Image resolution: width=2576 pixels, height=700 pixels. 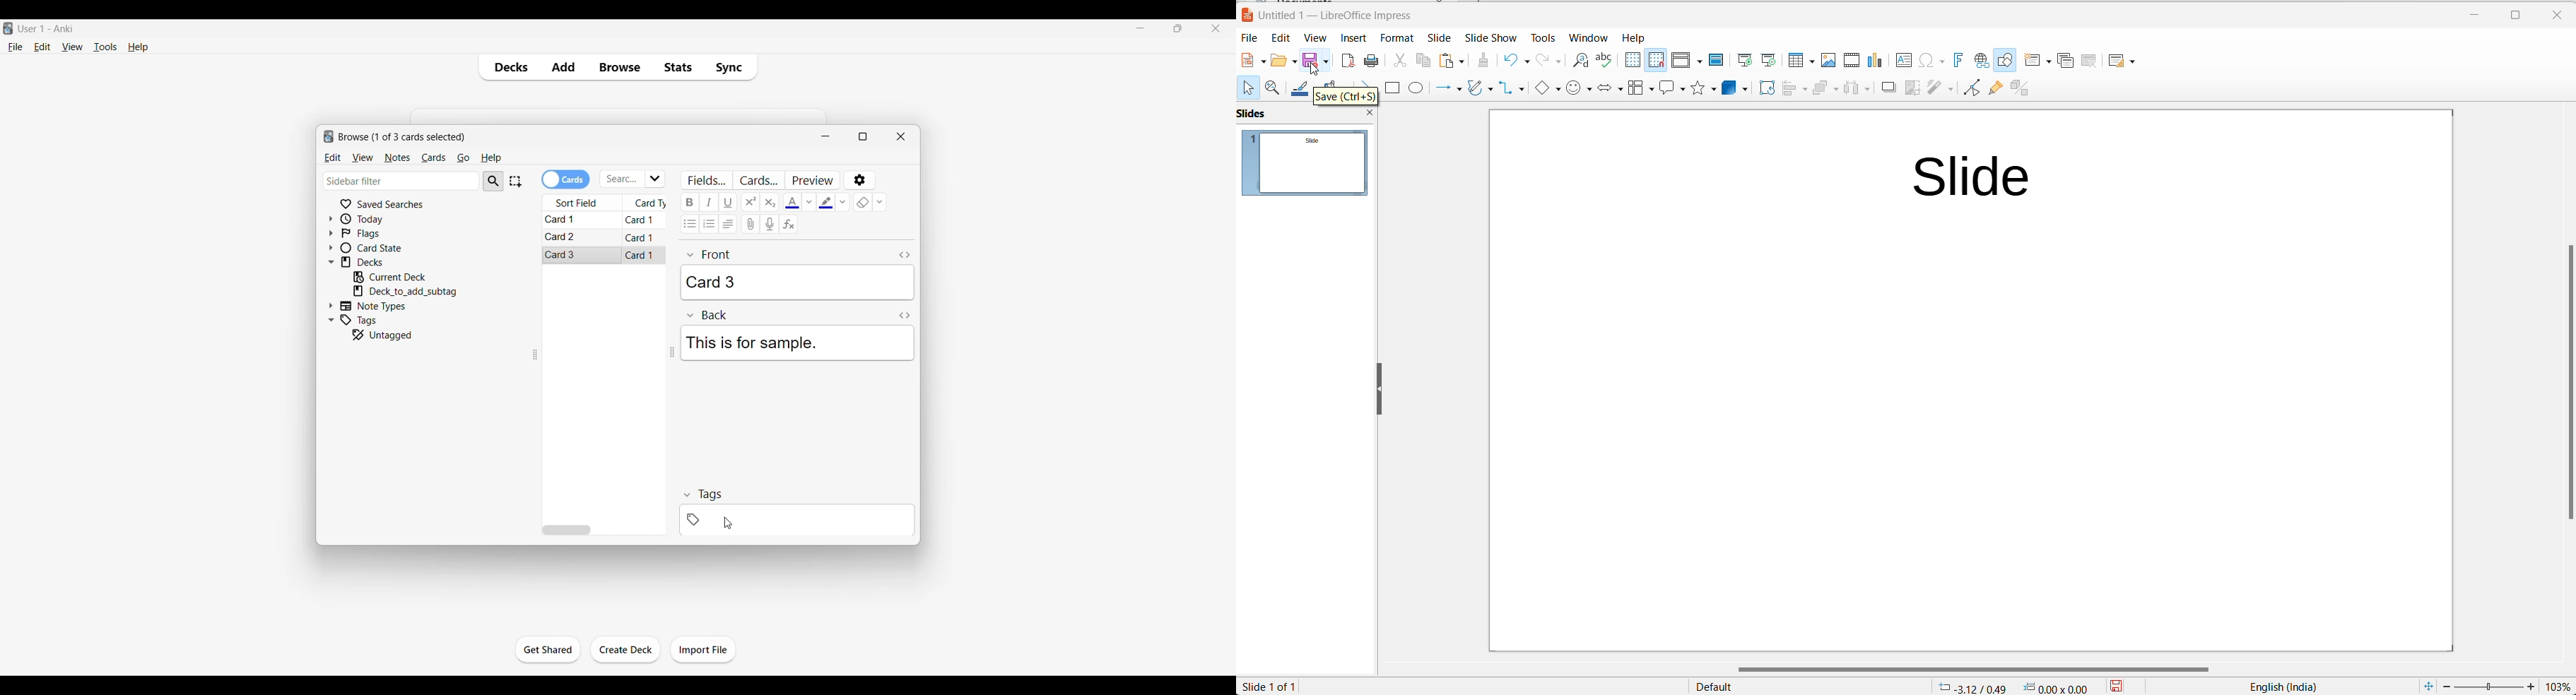 What do you see at coordinates (1550, 61) in the screenshot?
I see `Redo` at bounding box center [1550, 61].